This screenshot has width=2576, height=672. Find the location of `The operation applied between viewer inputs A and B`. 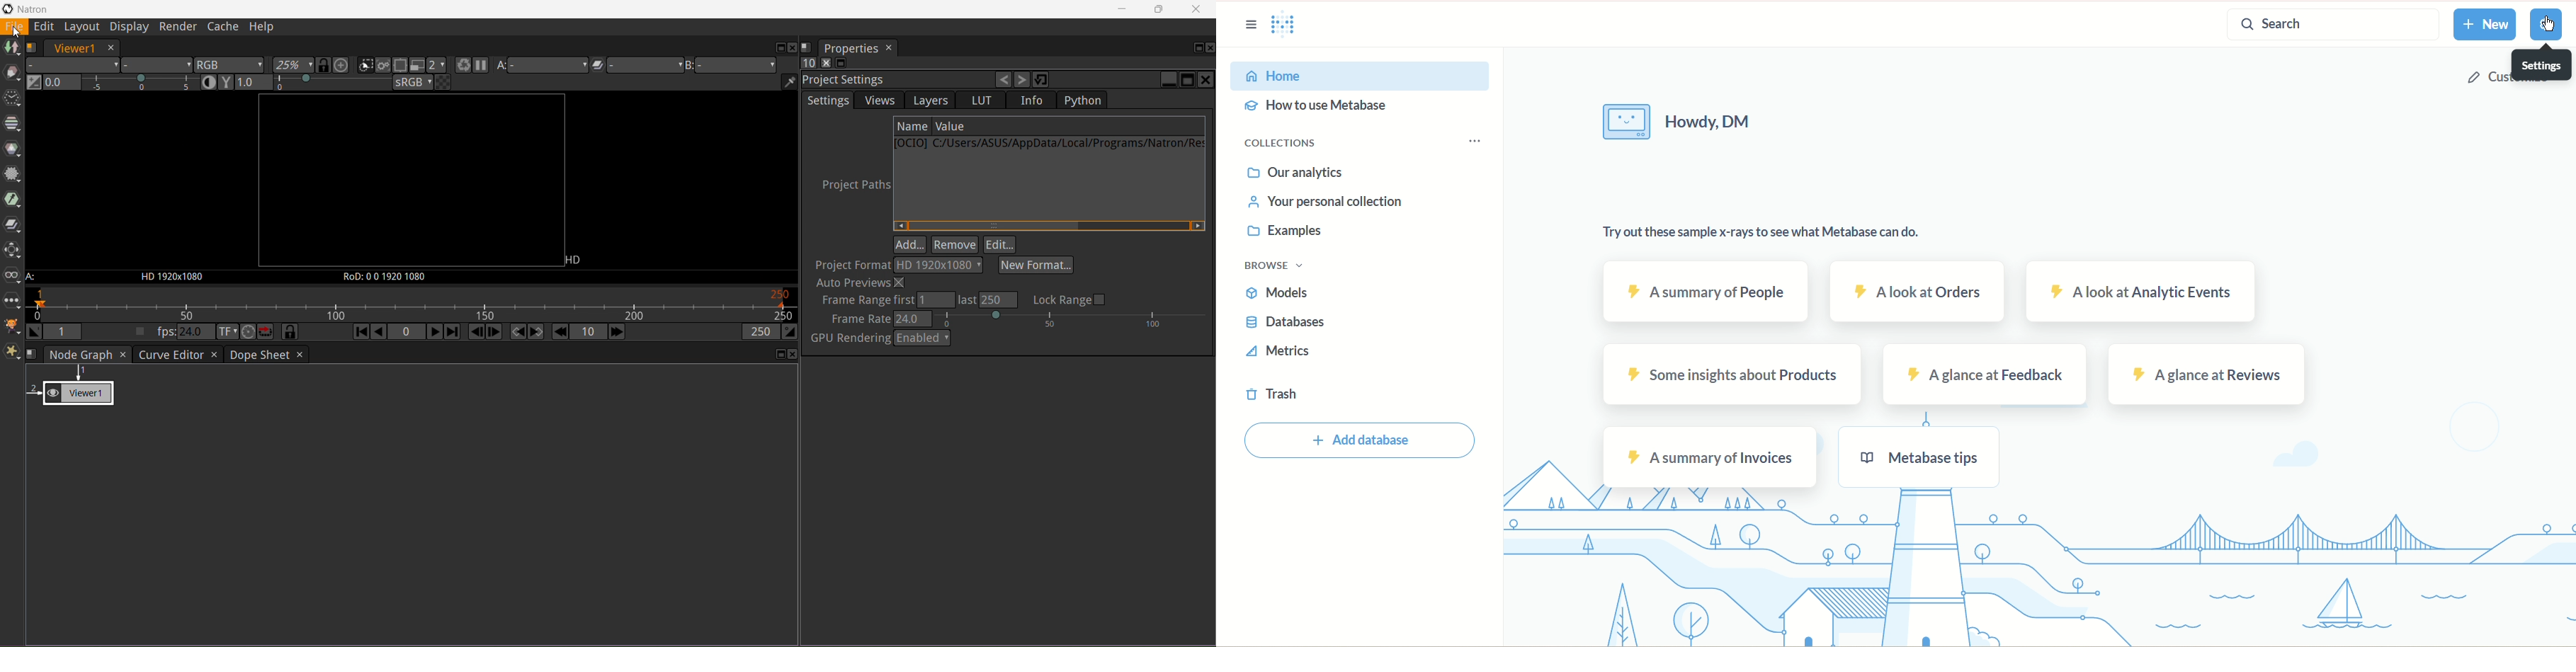

The operation applied between viewer inputs A and B is located at coordinates (637, 65).